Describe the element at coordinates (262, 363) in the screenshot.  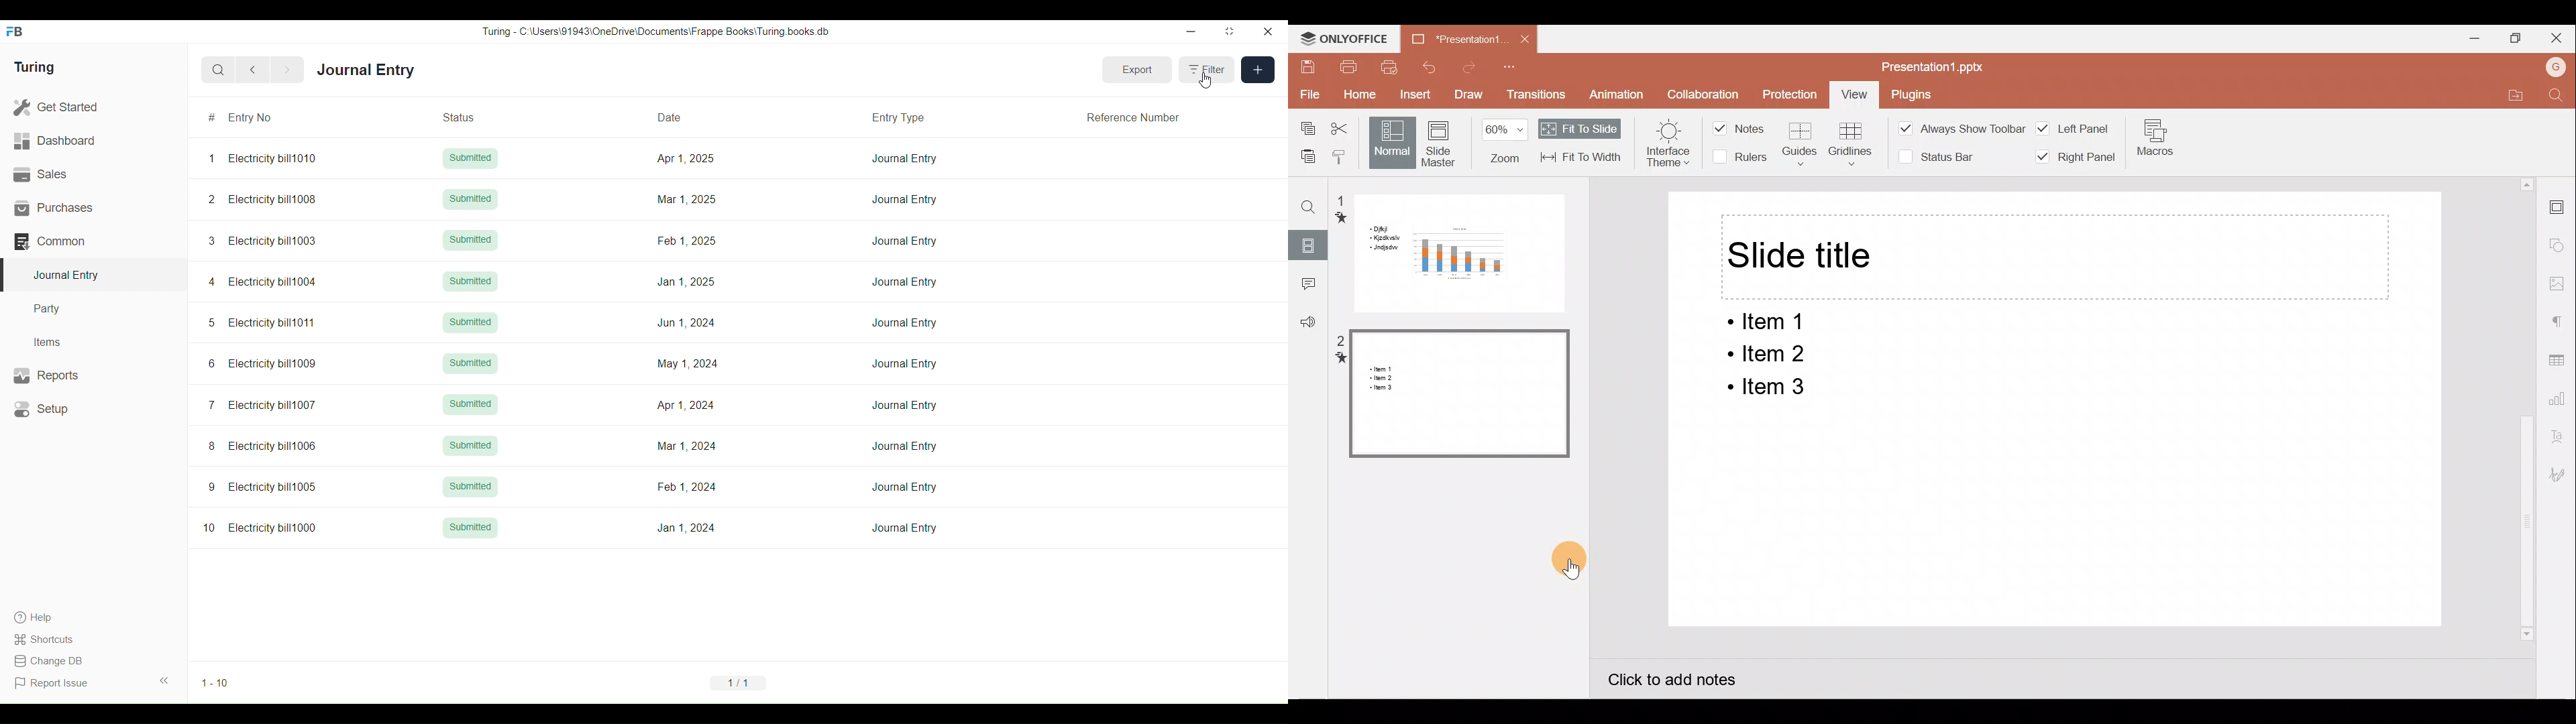
I see `6 Electricity bill1009` at that location.